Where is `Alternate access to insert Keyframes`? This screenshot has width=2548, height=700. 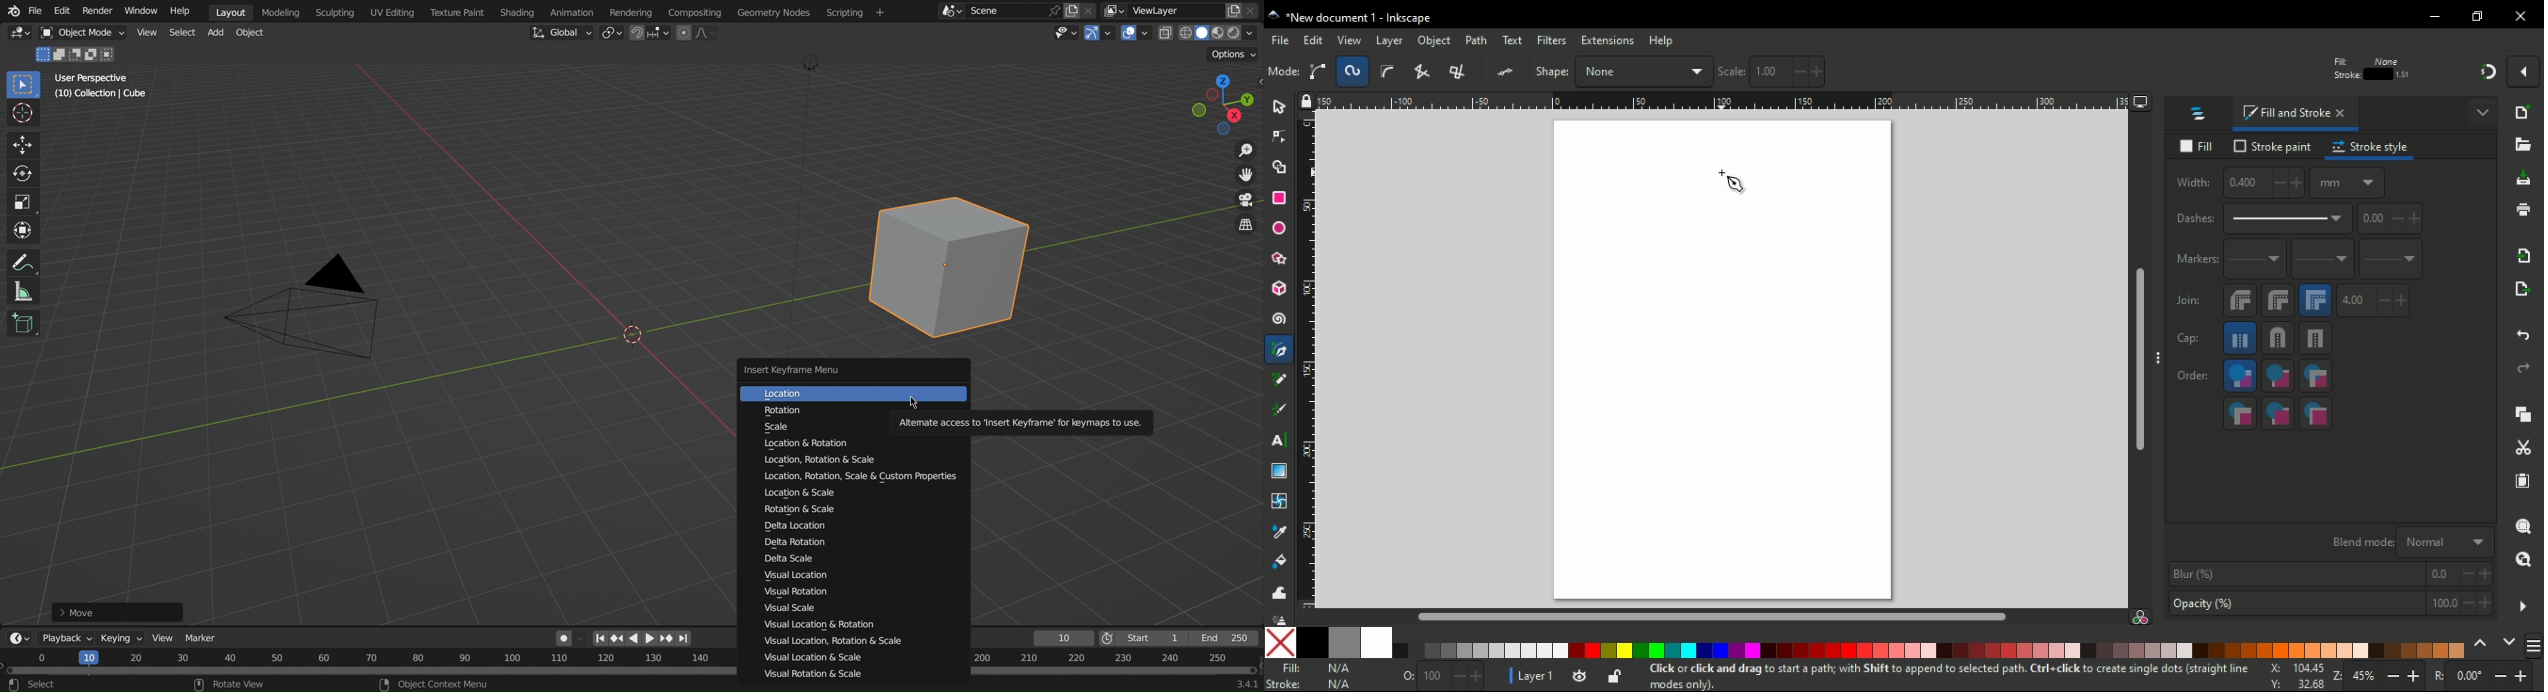
Alternate access to insert Keyframes is located at coordinates (1024, 428).